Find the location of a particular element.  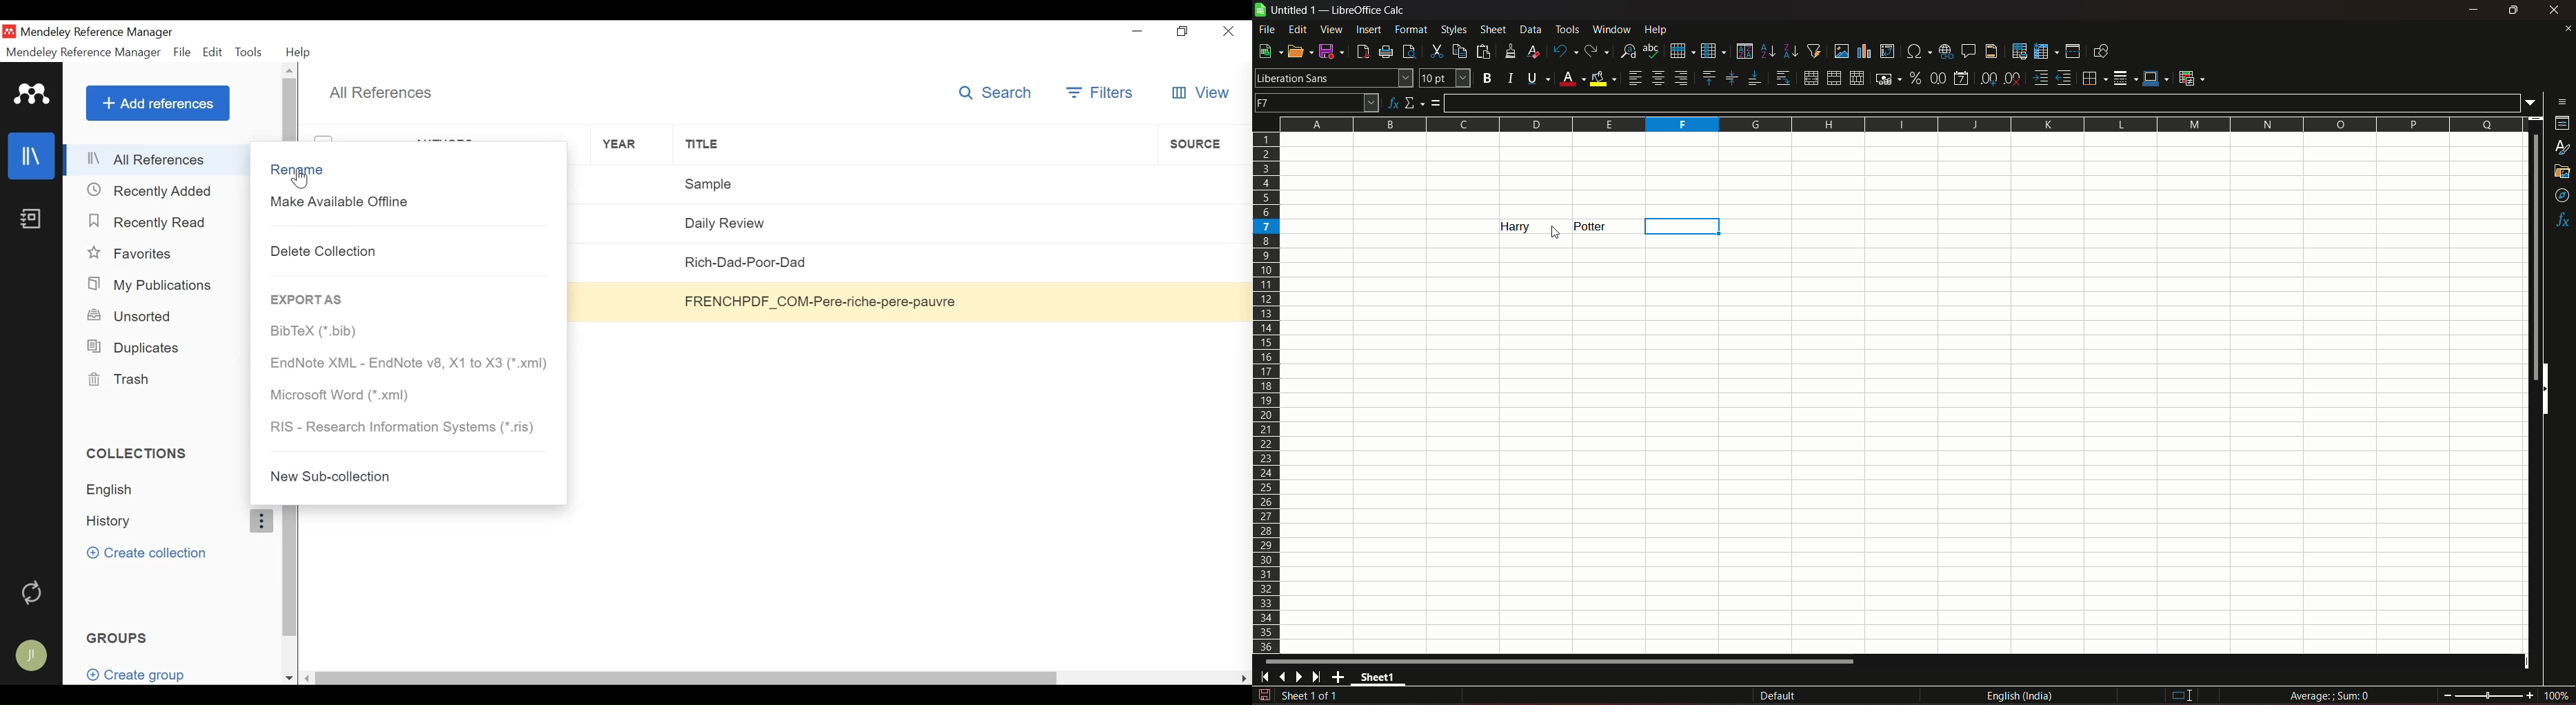

column highlight is located at coordinates (1680, 226).